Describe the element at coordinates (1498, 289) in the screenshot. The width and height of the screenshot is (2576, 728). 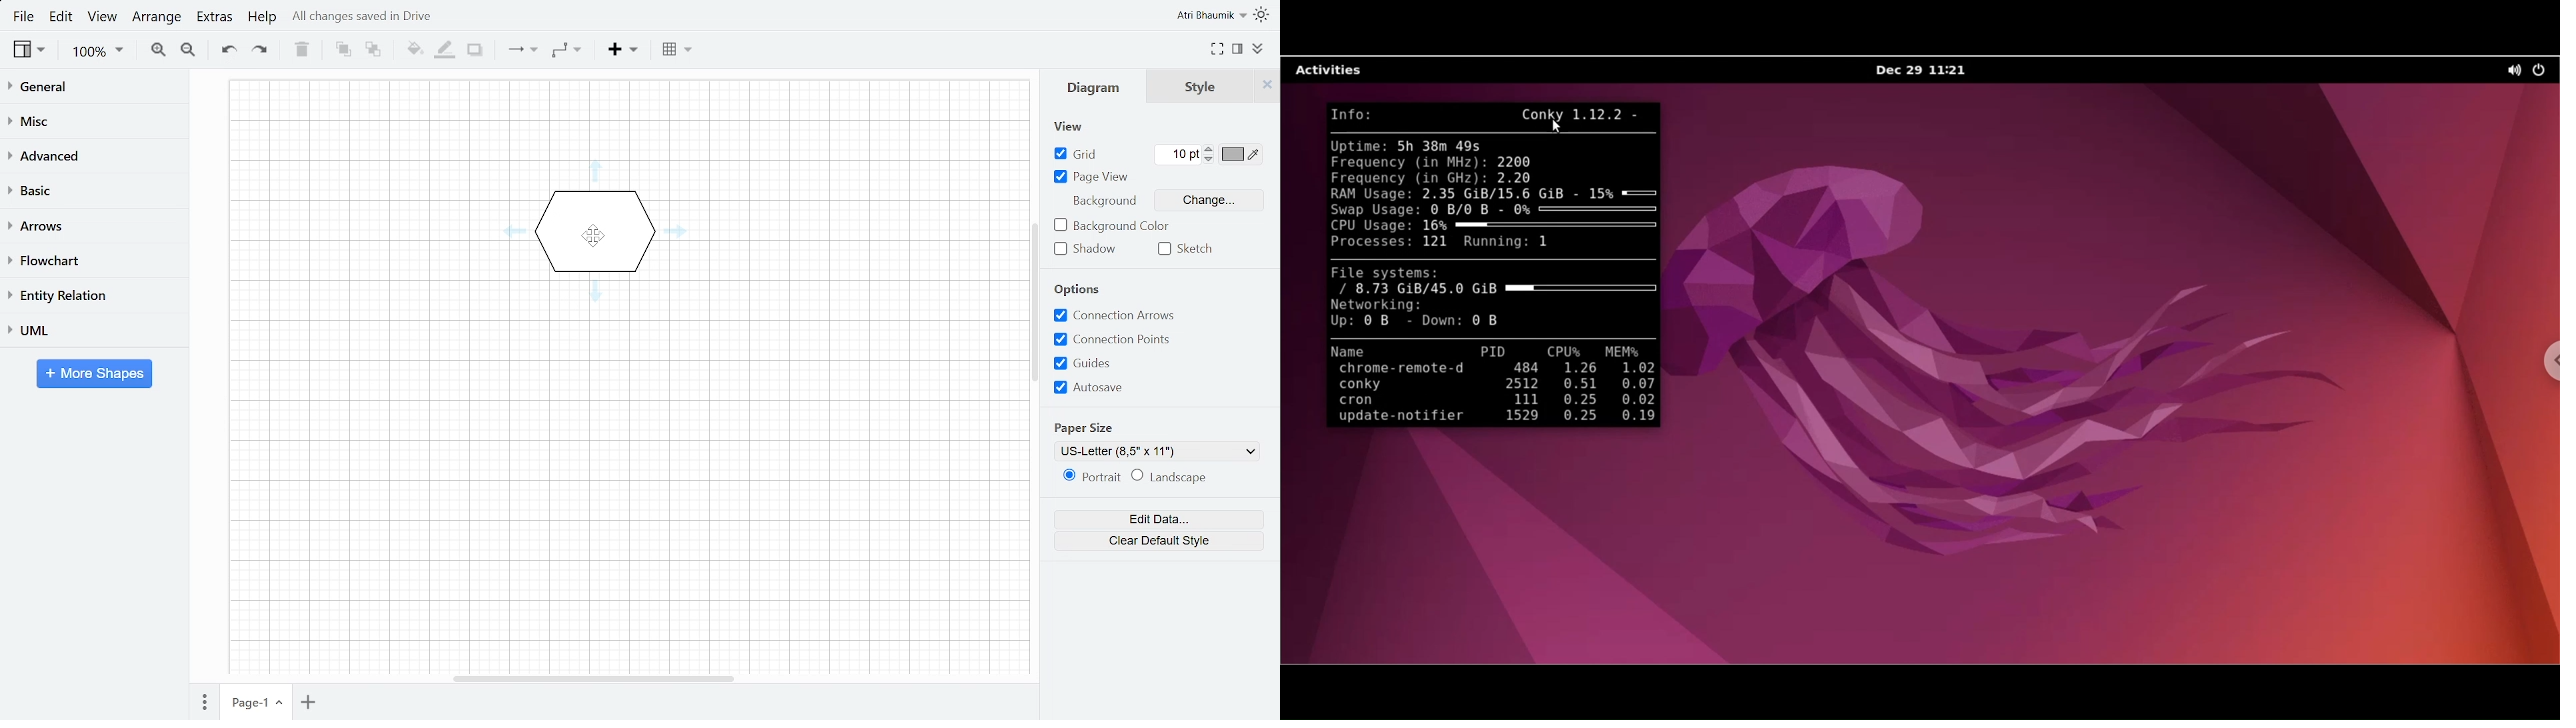
I see `/ 8.73/45.0 GiB` at that location.